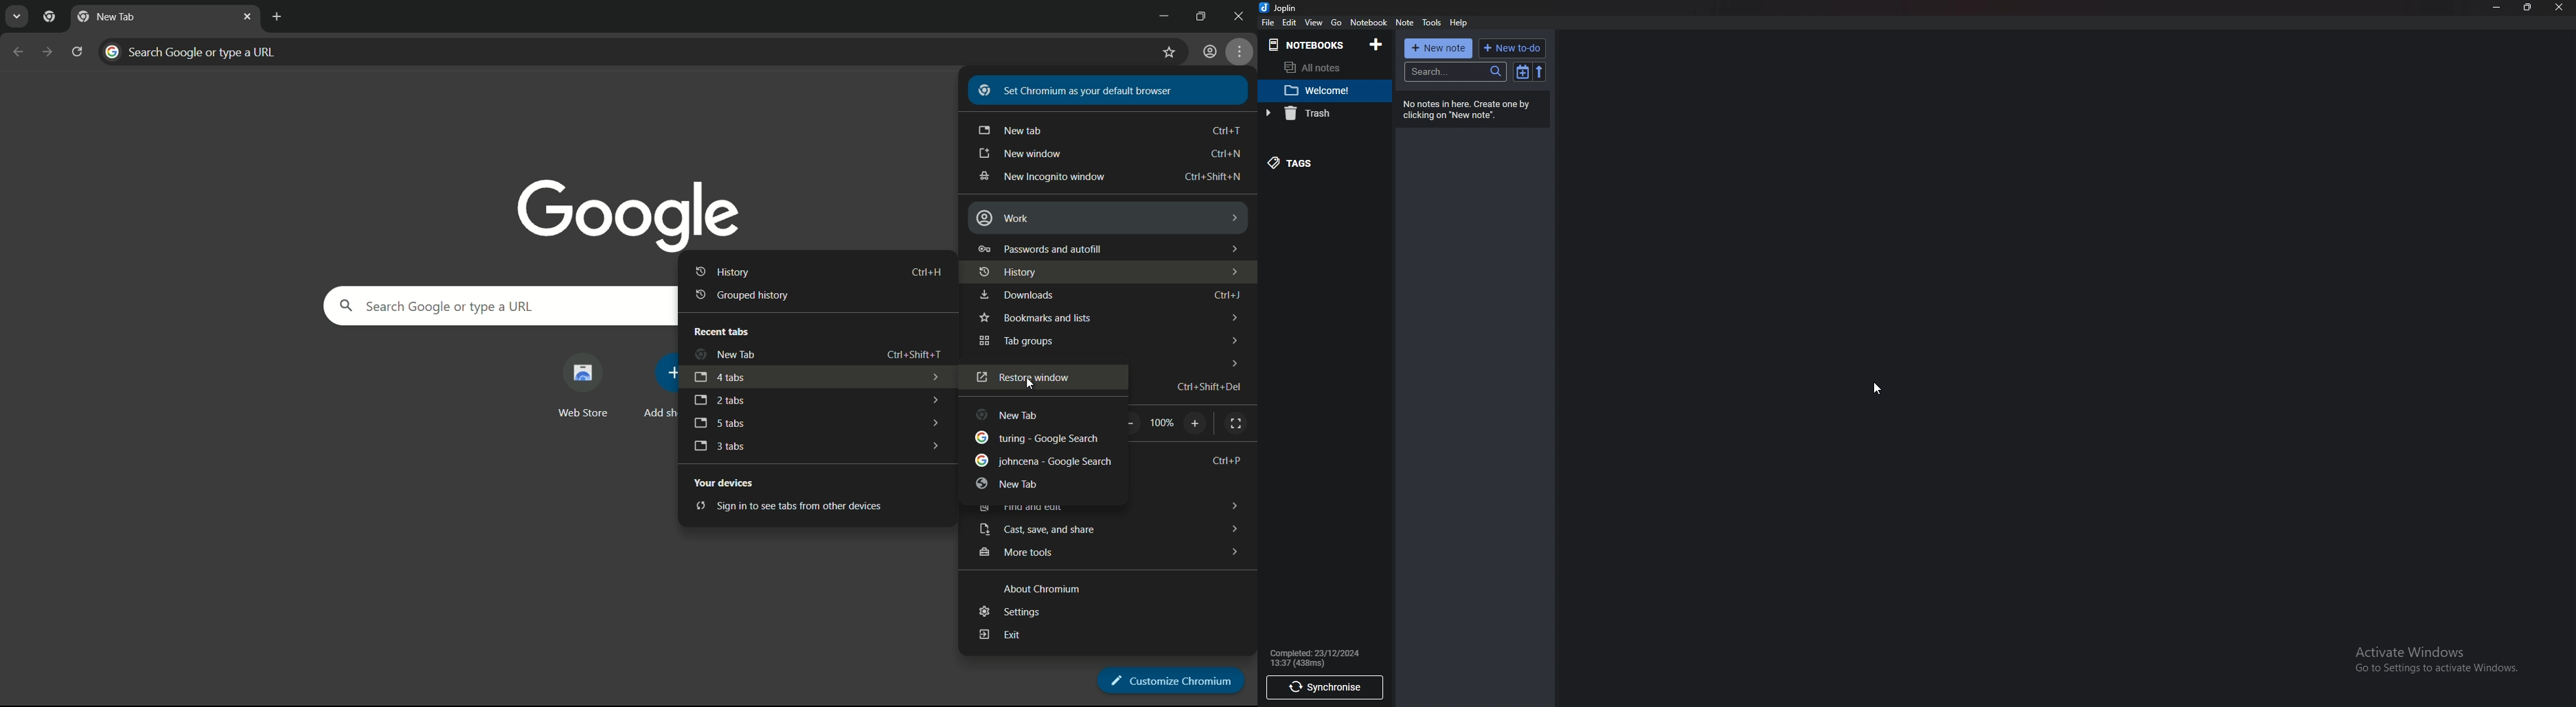  Describe the element at coordinates (1226, 130) in the screenshot. I see `shortcut keys` at that location.